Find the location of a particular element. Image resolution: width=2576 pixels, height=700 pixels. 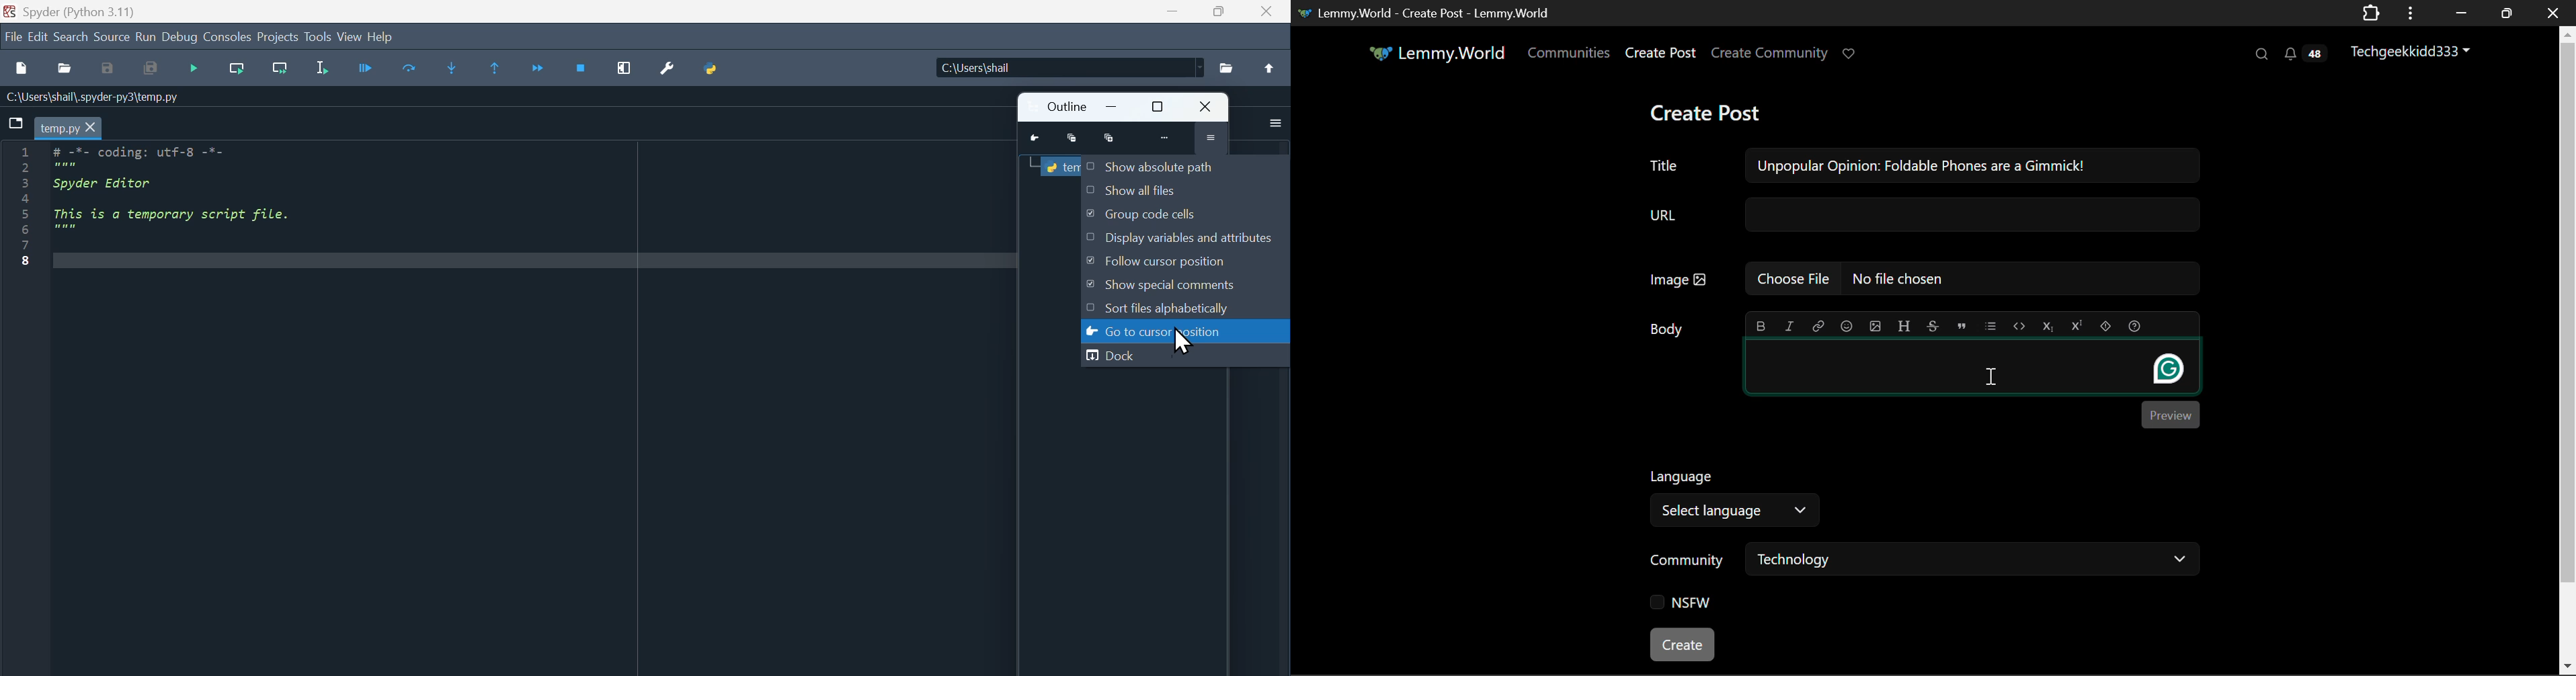

subscript is located at coordinates (2049, 325).